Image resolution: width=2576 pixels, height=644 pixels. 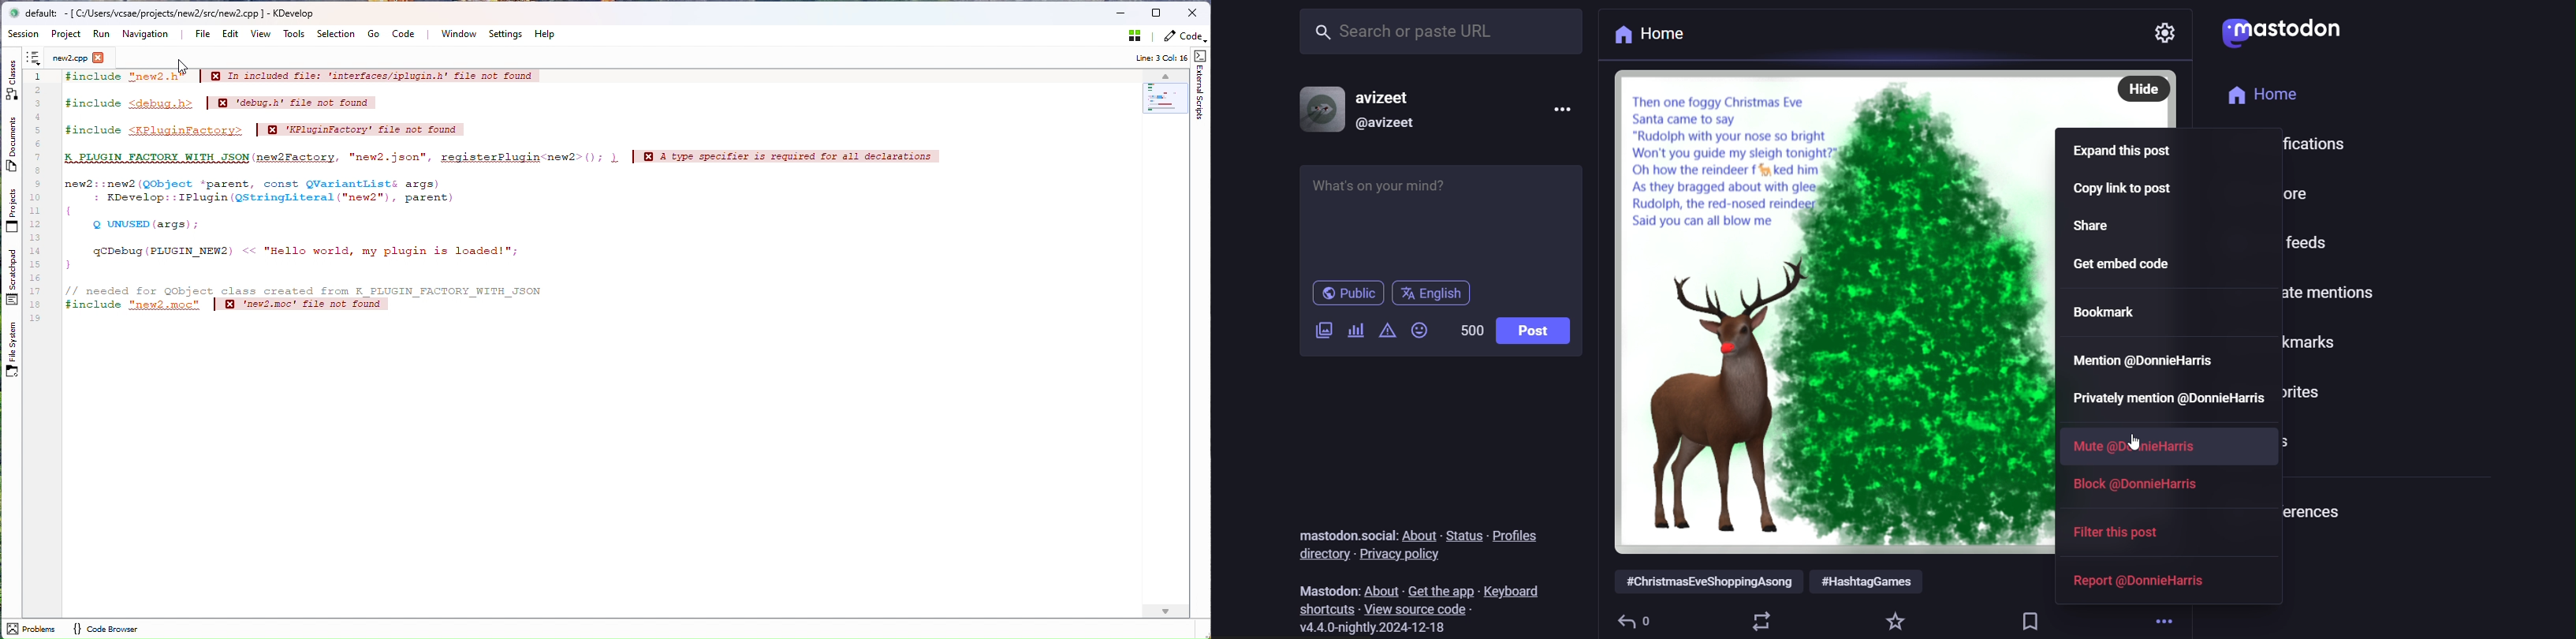 What do you see at coordinates (2031, 621) in the screenshot?
I see `bookmark` at bounding box center [2031, 621].